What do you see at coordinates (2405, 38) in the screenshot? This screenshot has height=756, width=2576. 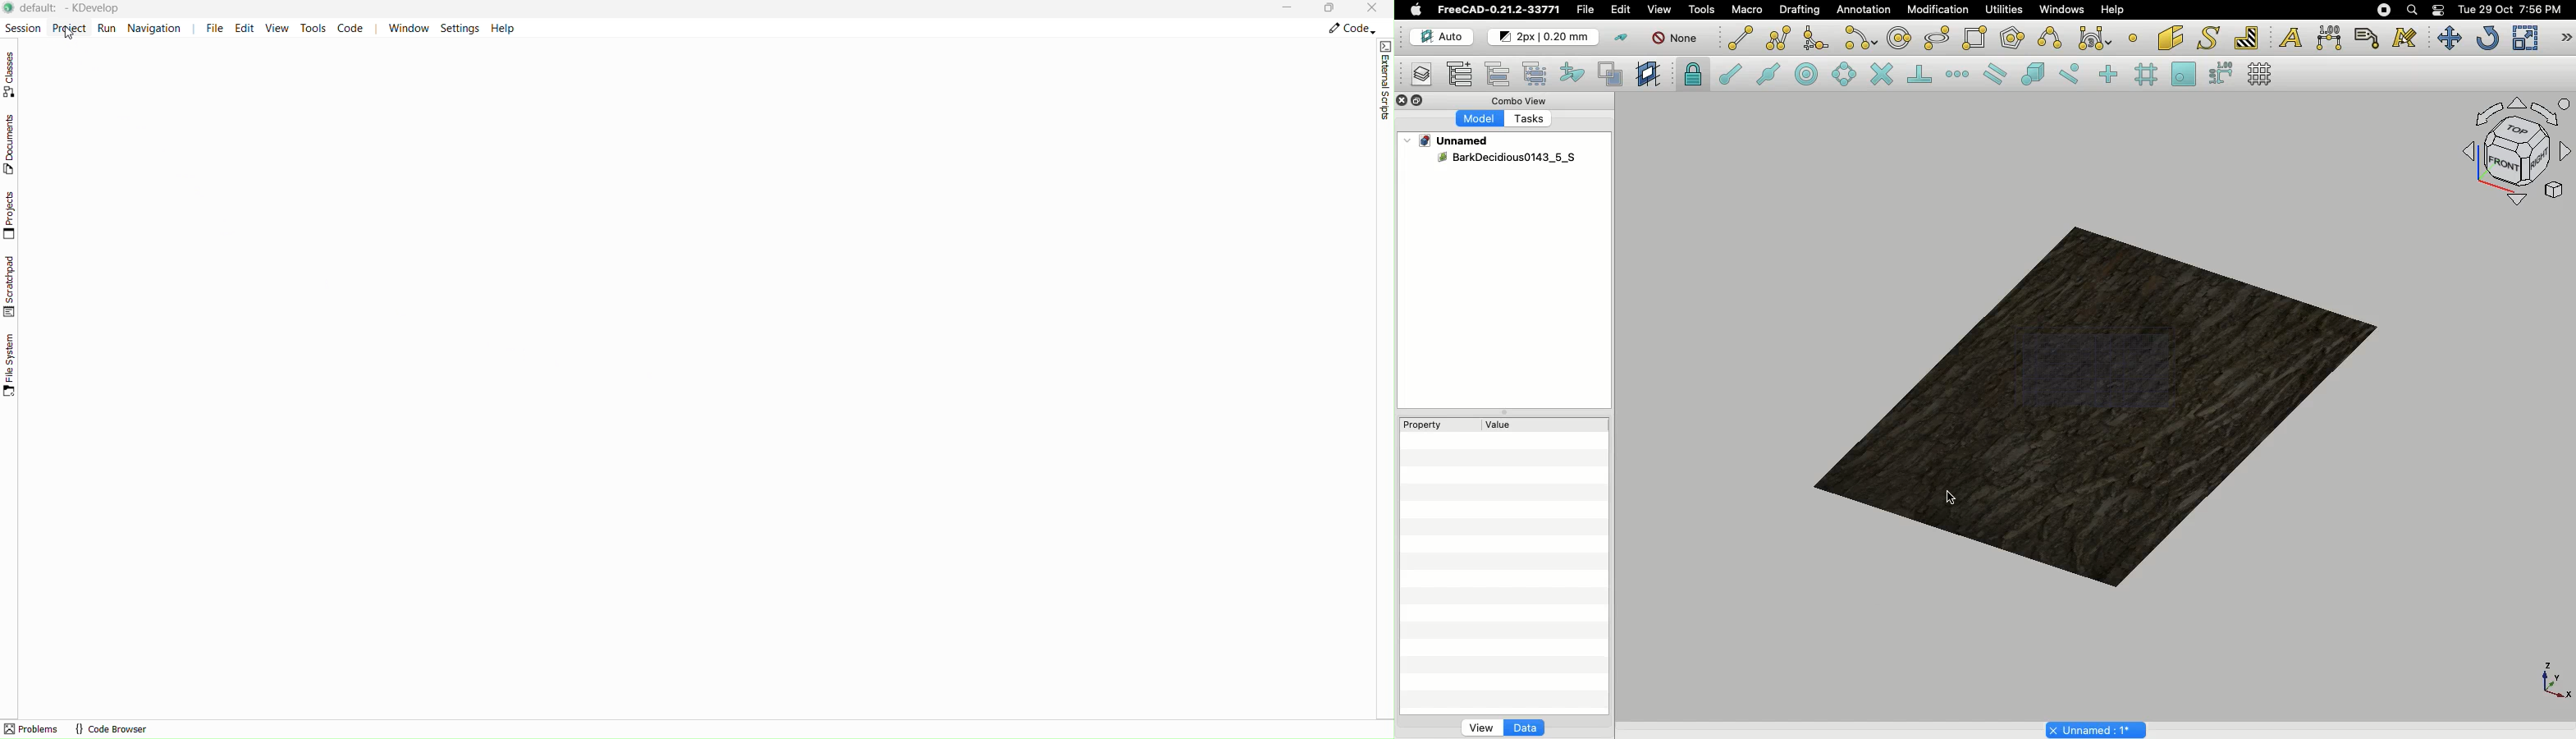 I see `Annotation styles` at bounding box center [2405, 38].